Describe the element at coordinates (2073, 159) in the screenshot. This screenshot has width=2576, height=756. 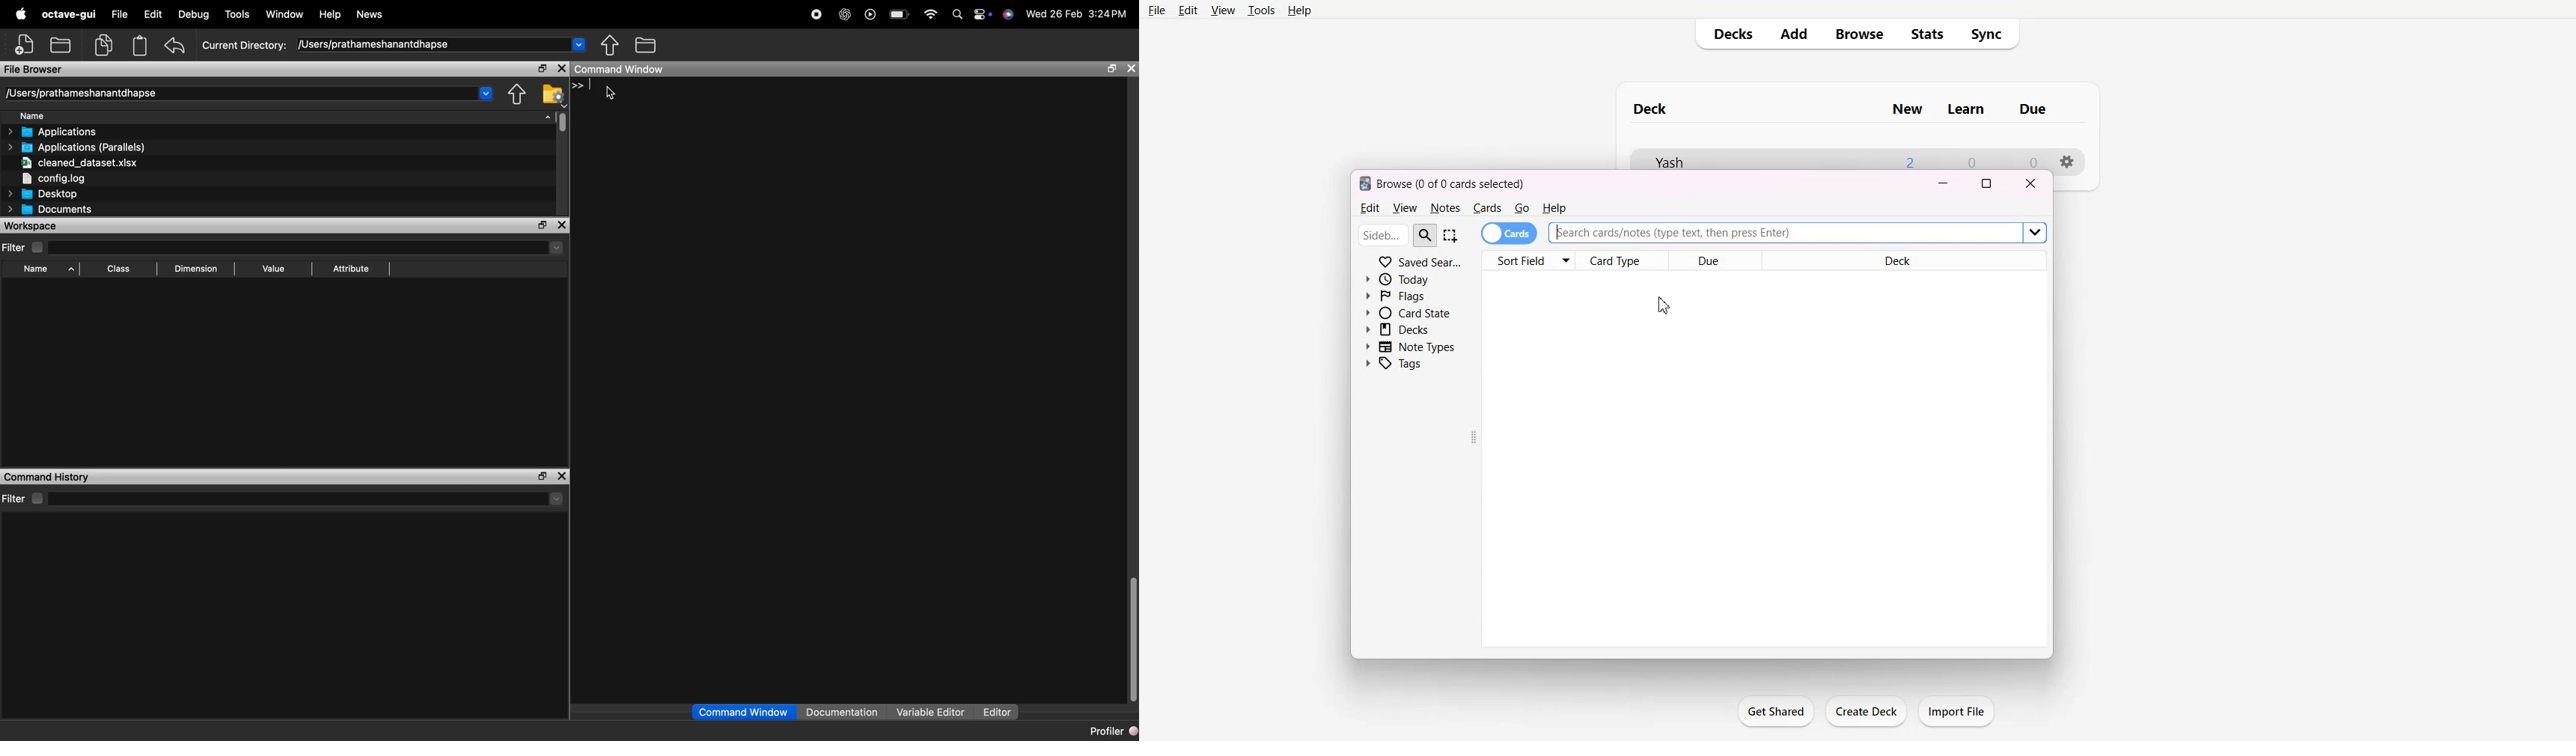
I see `Settings` at that location.